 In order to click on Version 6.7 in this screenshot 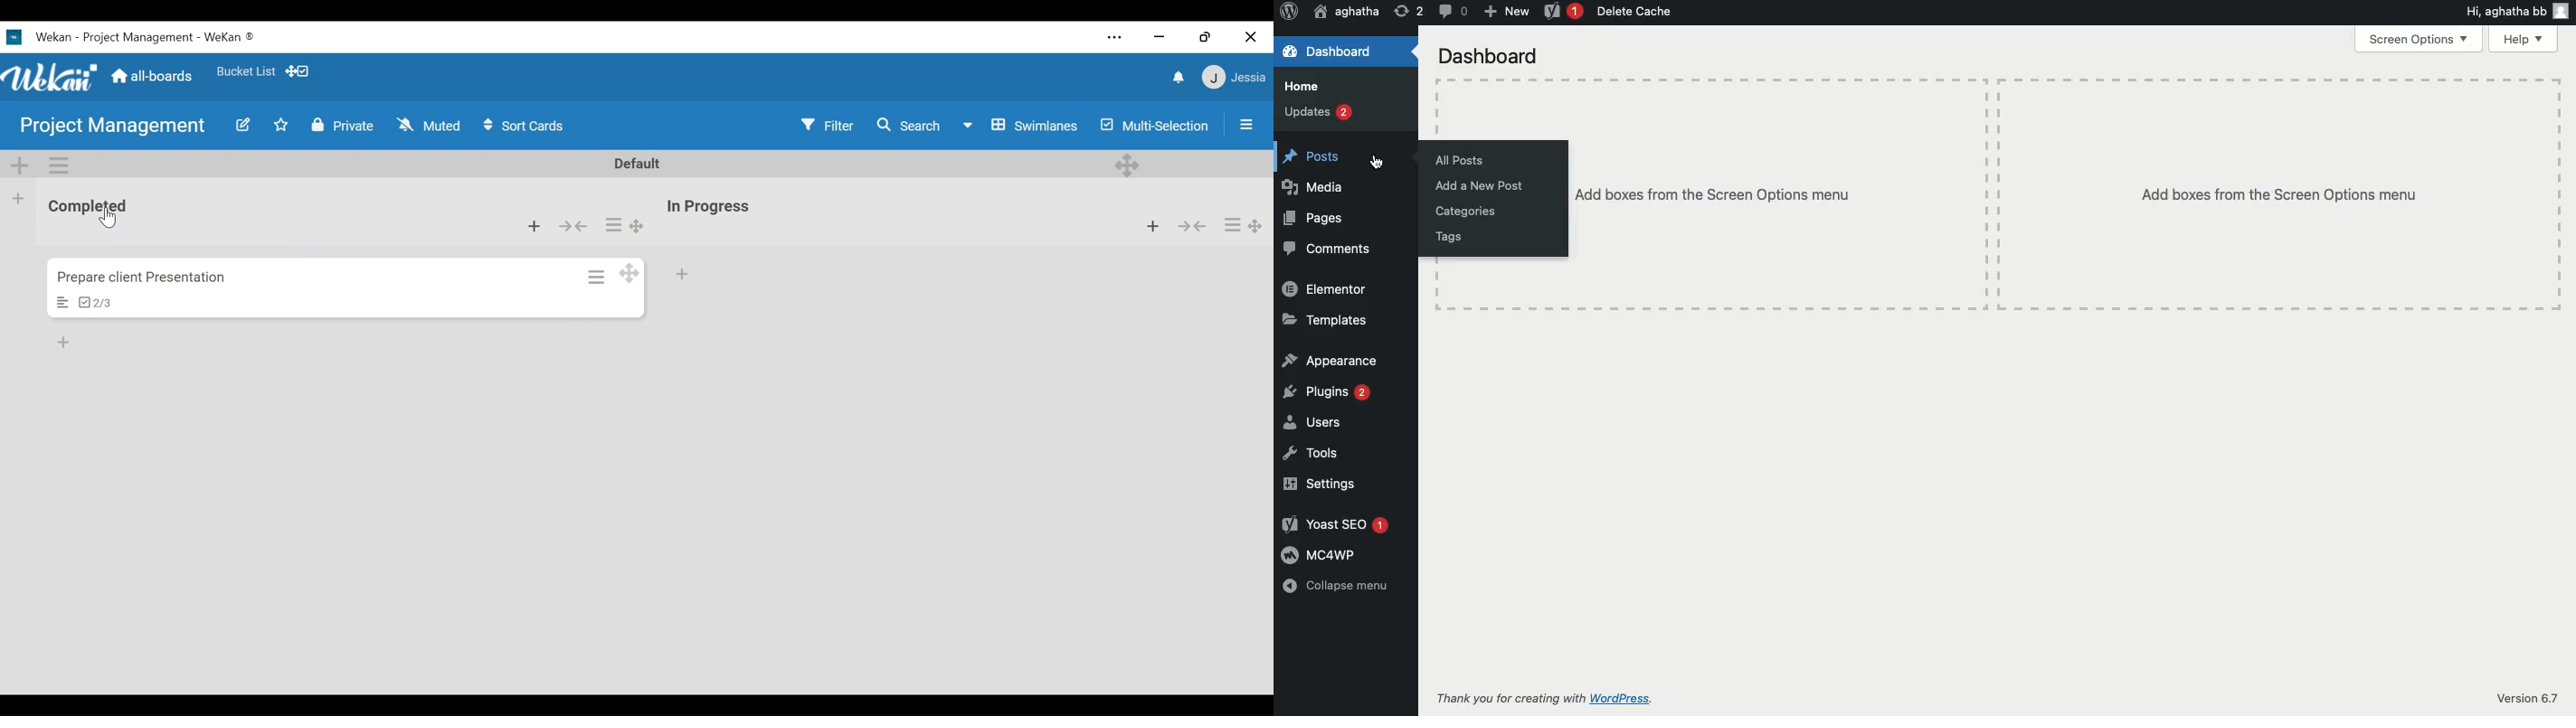, I will do `click(2522, 696)`.